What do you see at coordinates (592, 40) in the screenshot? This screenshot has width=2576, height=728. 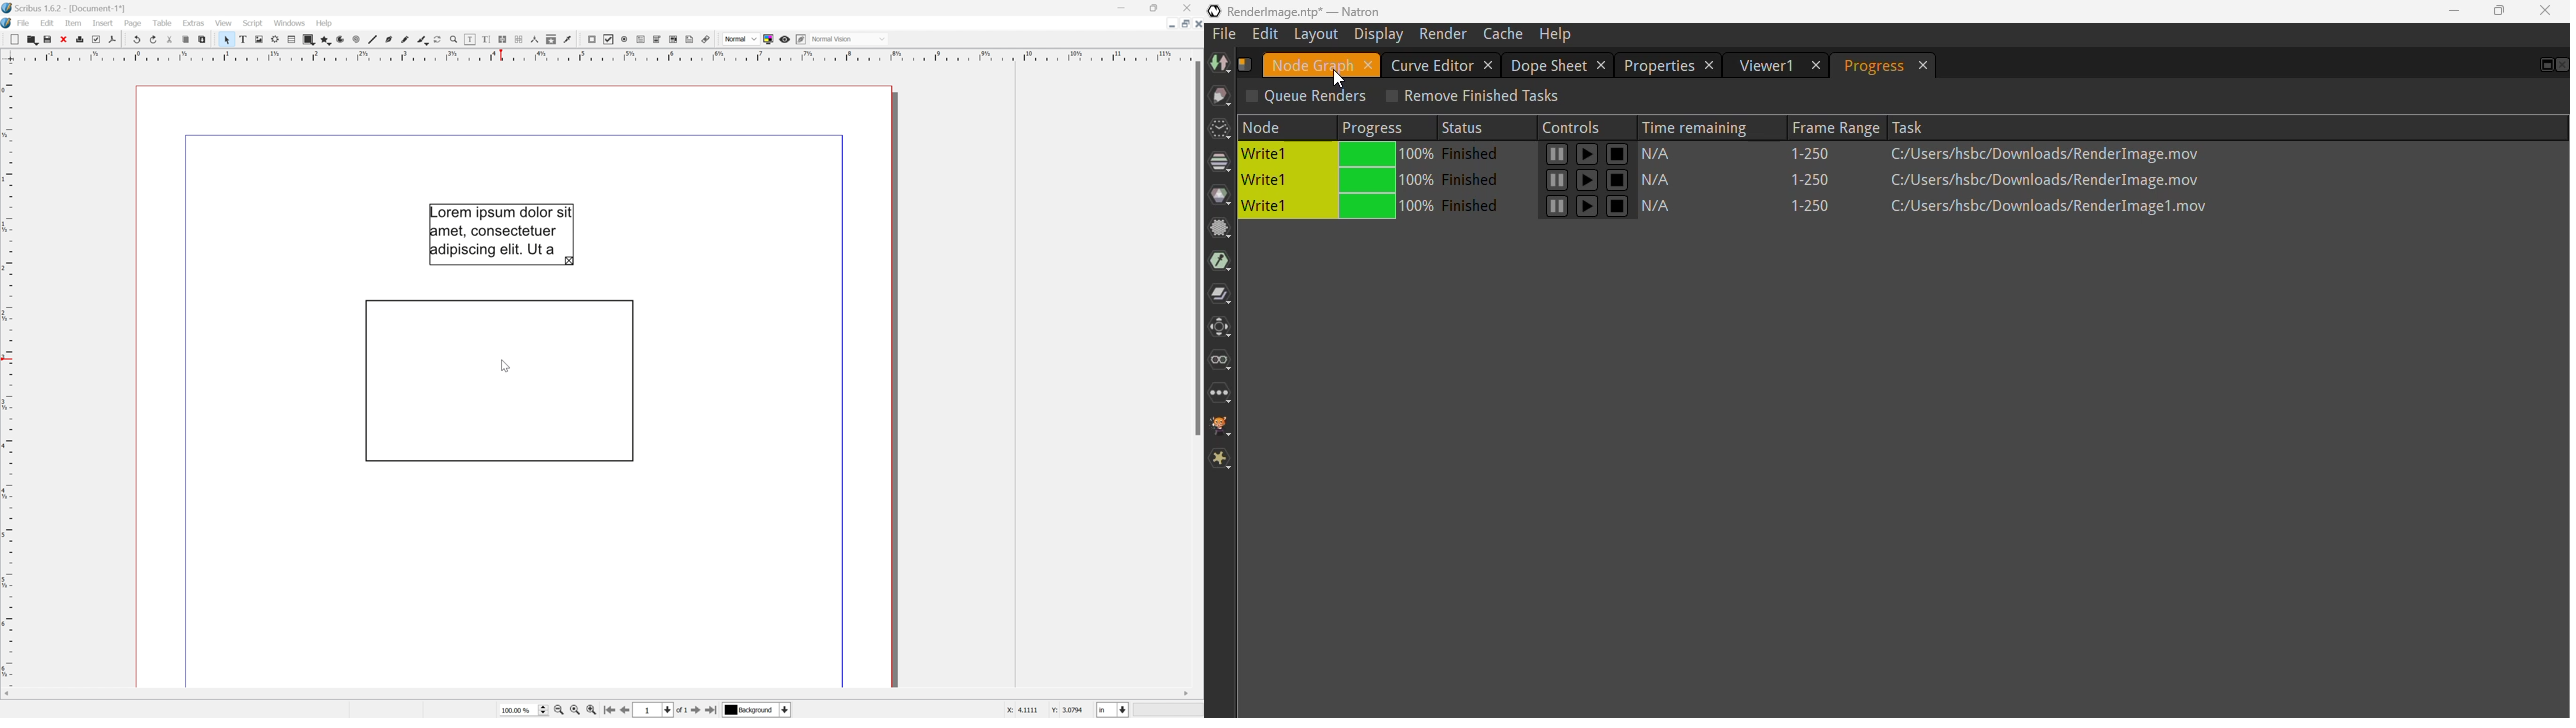 I see `PDF push button` at bounding box center [592, 40].